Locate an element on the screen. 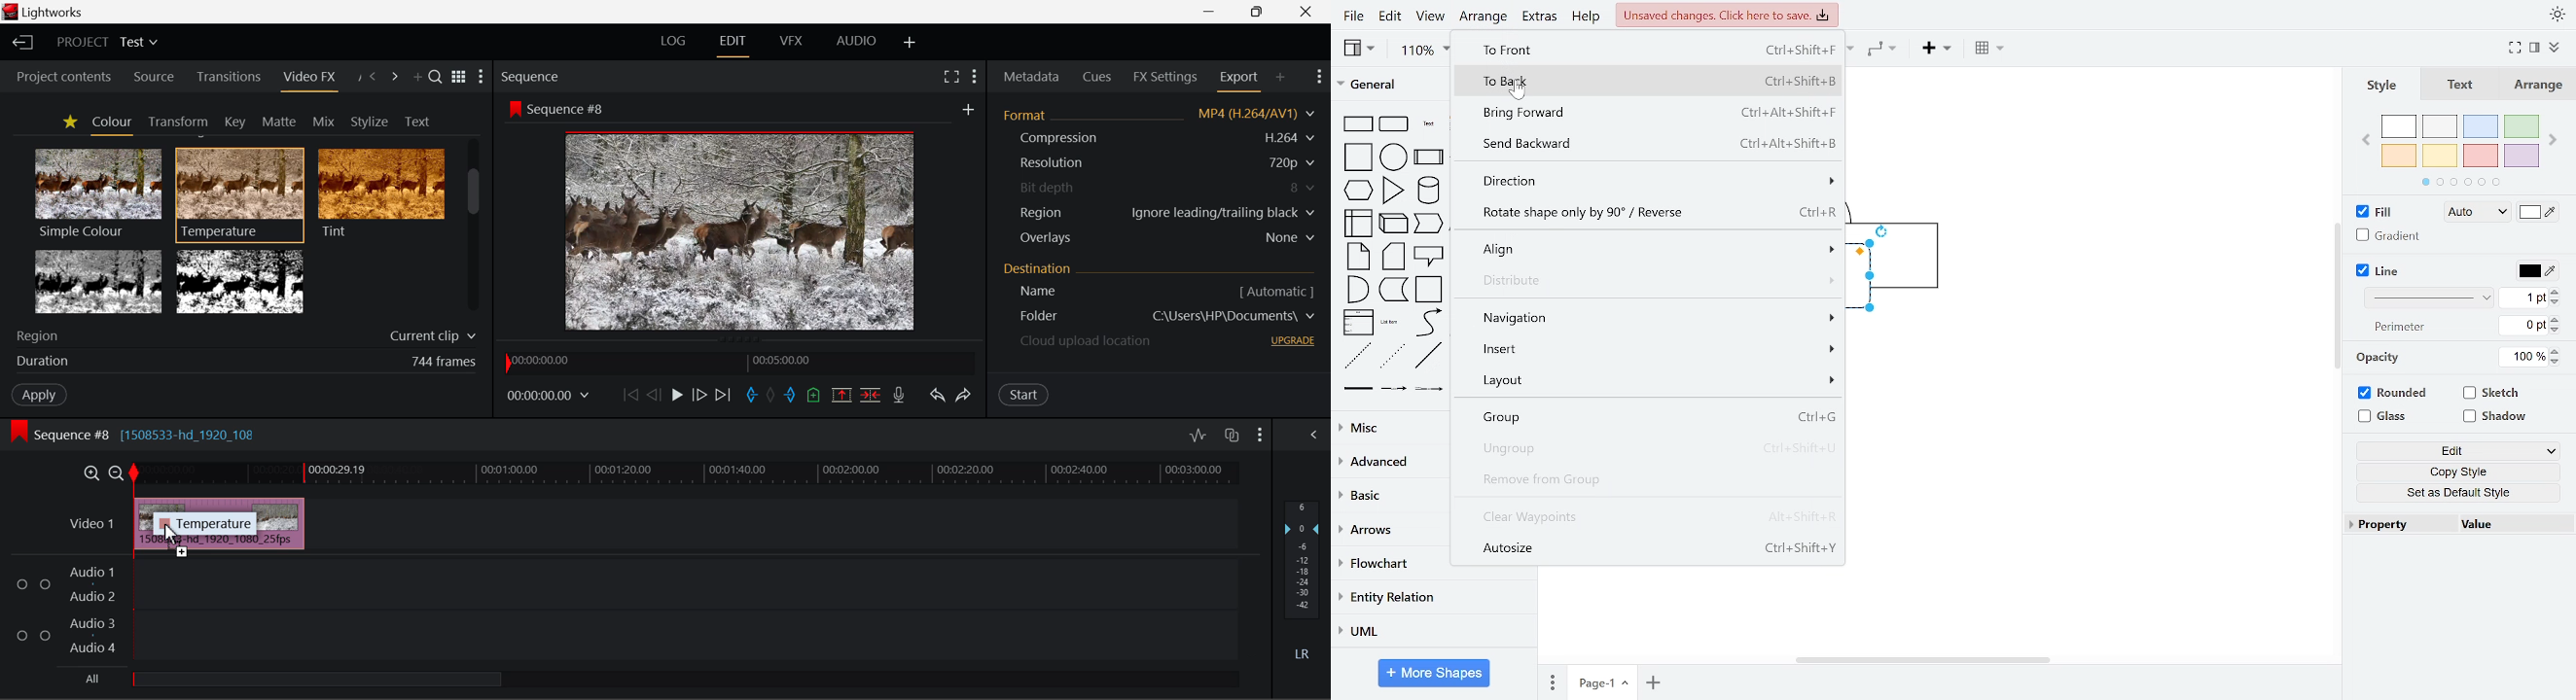  help is located at coordinates (1588, 17).